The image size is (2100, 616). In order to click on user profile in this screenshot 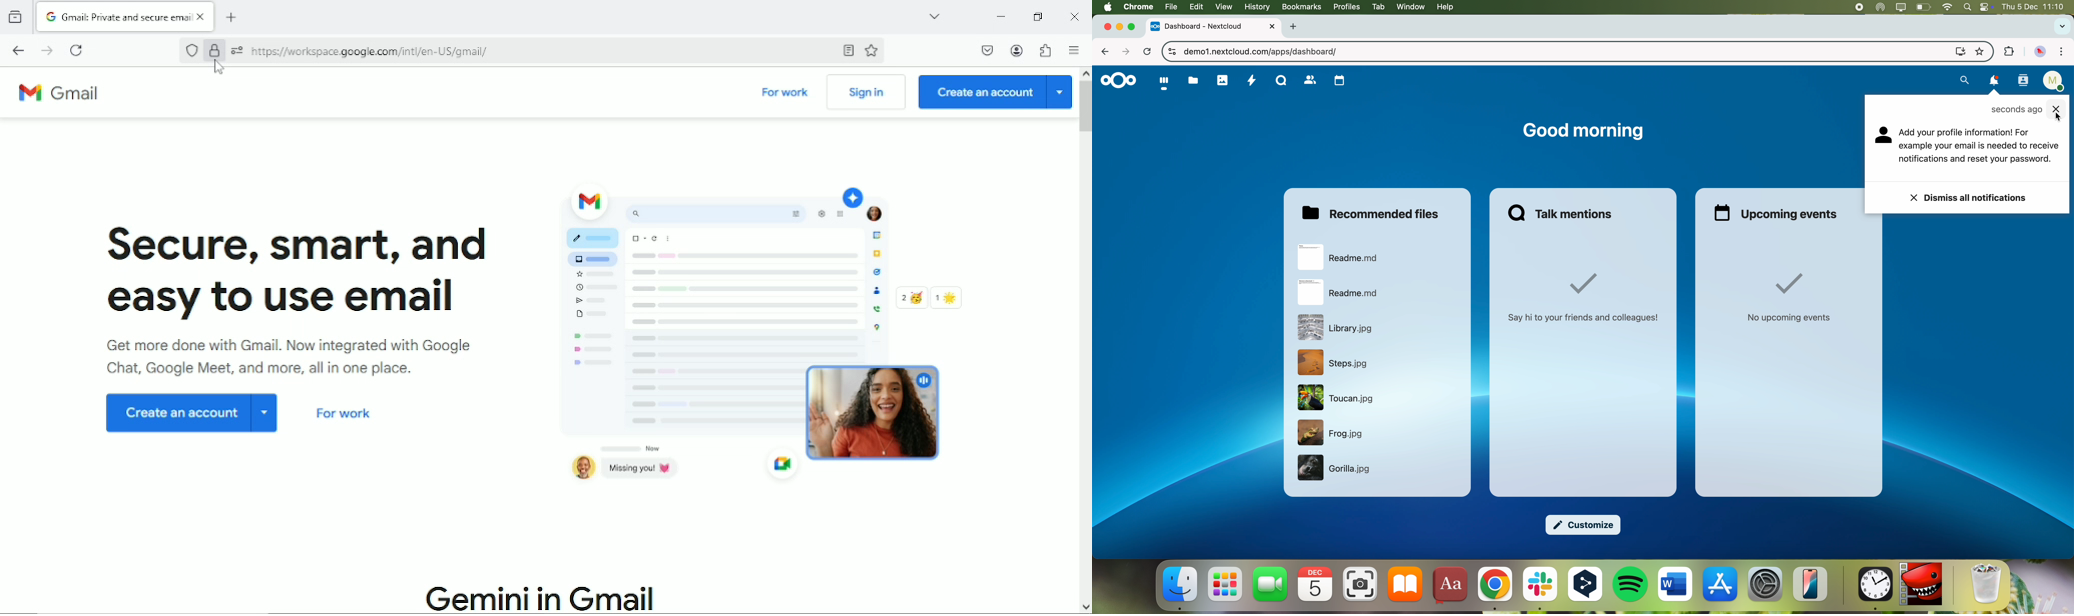, I will do `click(2055, 82)`.